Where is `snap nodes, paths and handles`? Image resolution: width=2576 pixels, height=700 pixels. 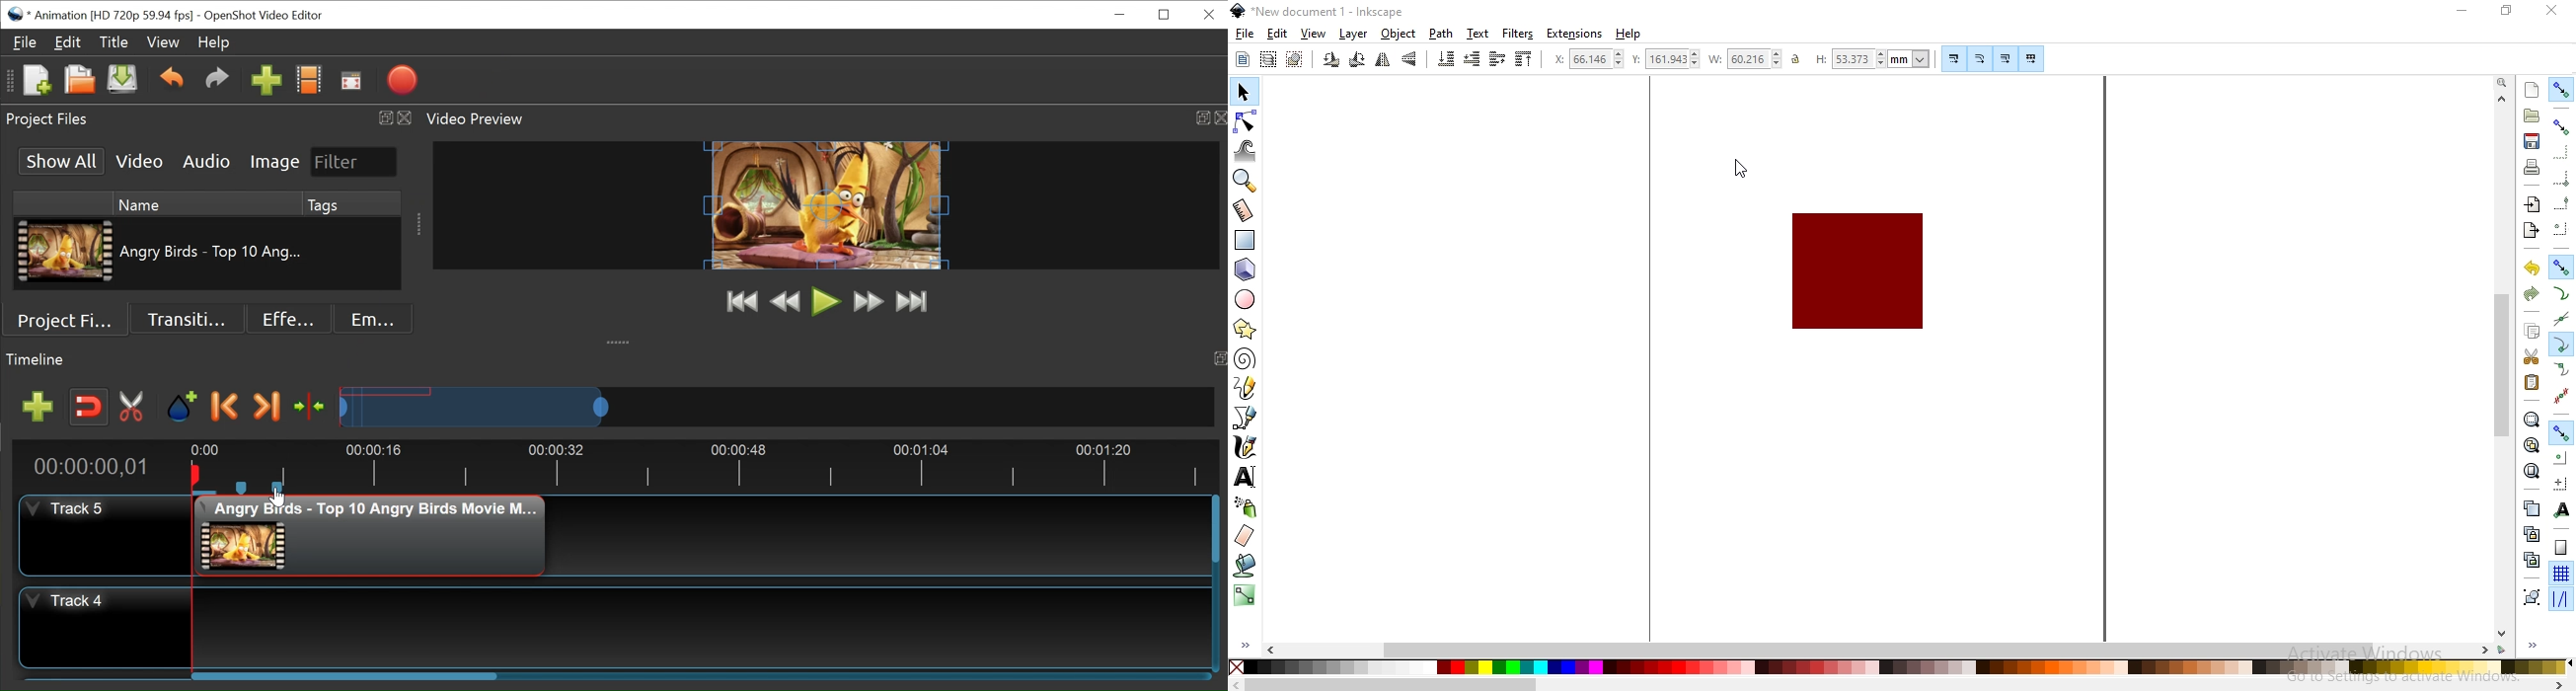
snap nodes, paths and handles is located at coordinates (2560, 433).